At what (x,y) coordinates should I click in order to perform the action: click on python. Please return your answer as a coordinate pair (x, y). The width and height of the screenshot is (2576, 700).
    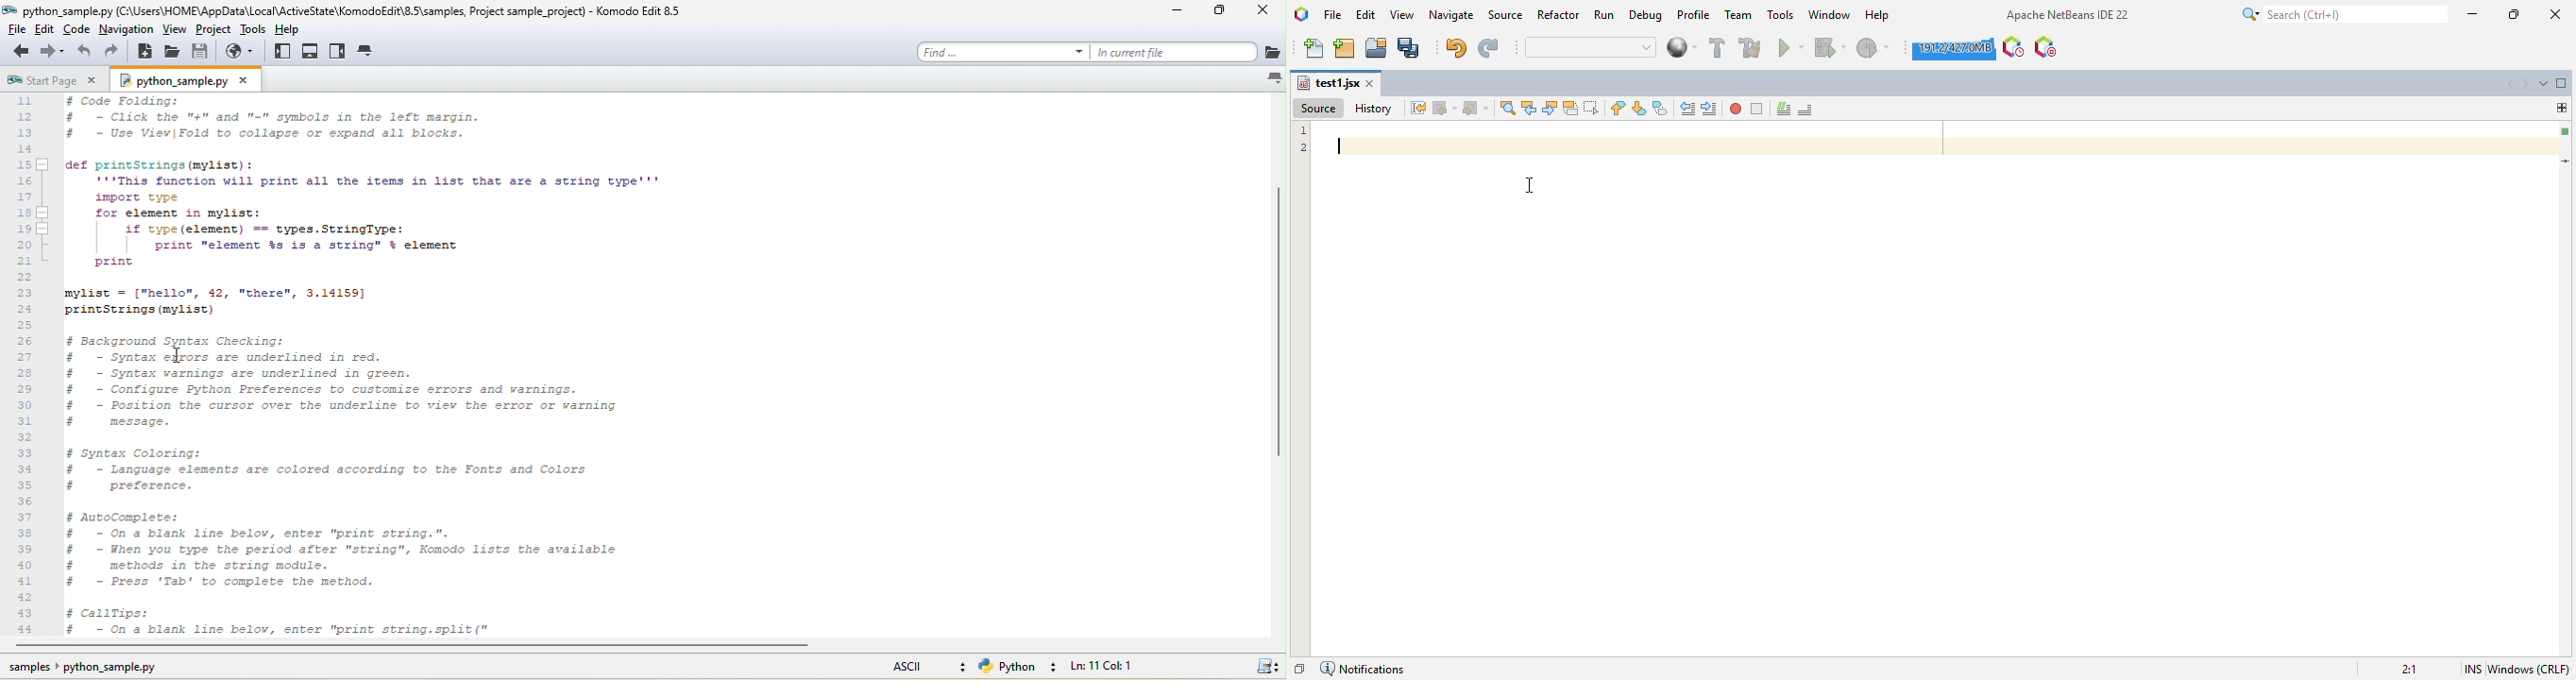
    Looking at the image, I should click on (1019, 668).